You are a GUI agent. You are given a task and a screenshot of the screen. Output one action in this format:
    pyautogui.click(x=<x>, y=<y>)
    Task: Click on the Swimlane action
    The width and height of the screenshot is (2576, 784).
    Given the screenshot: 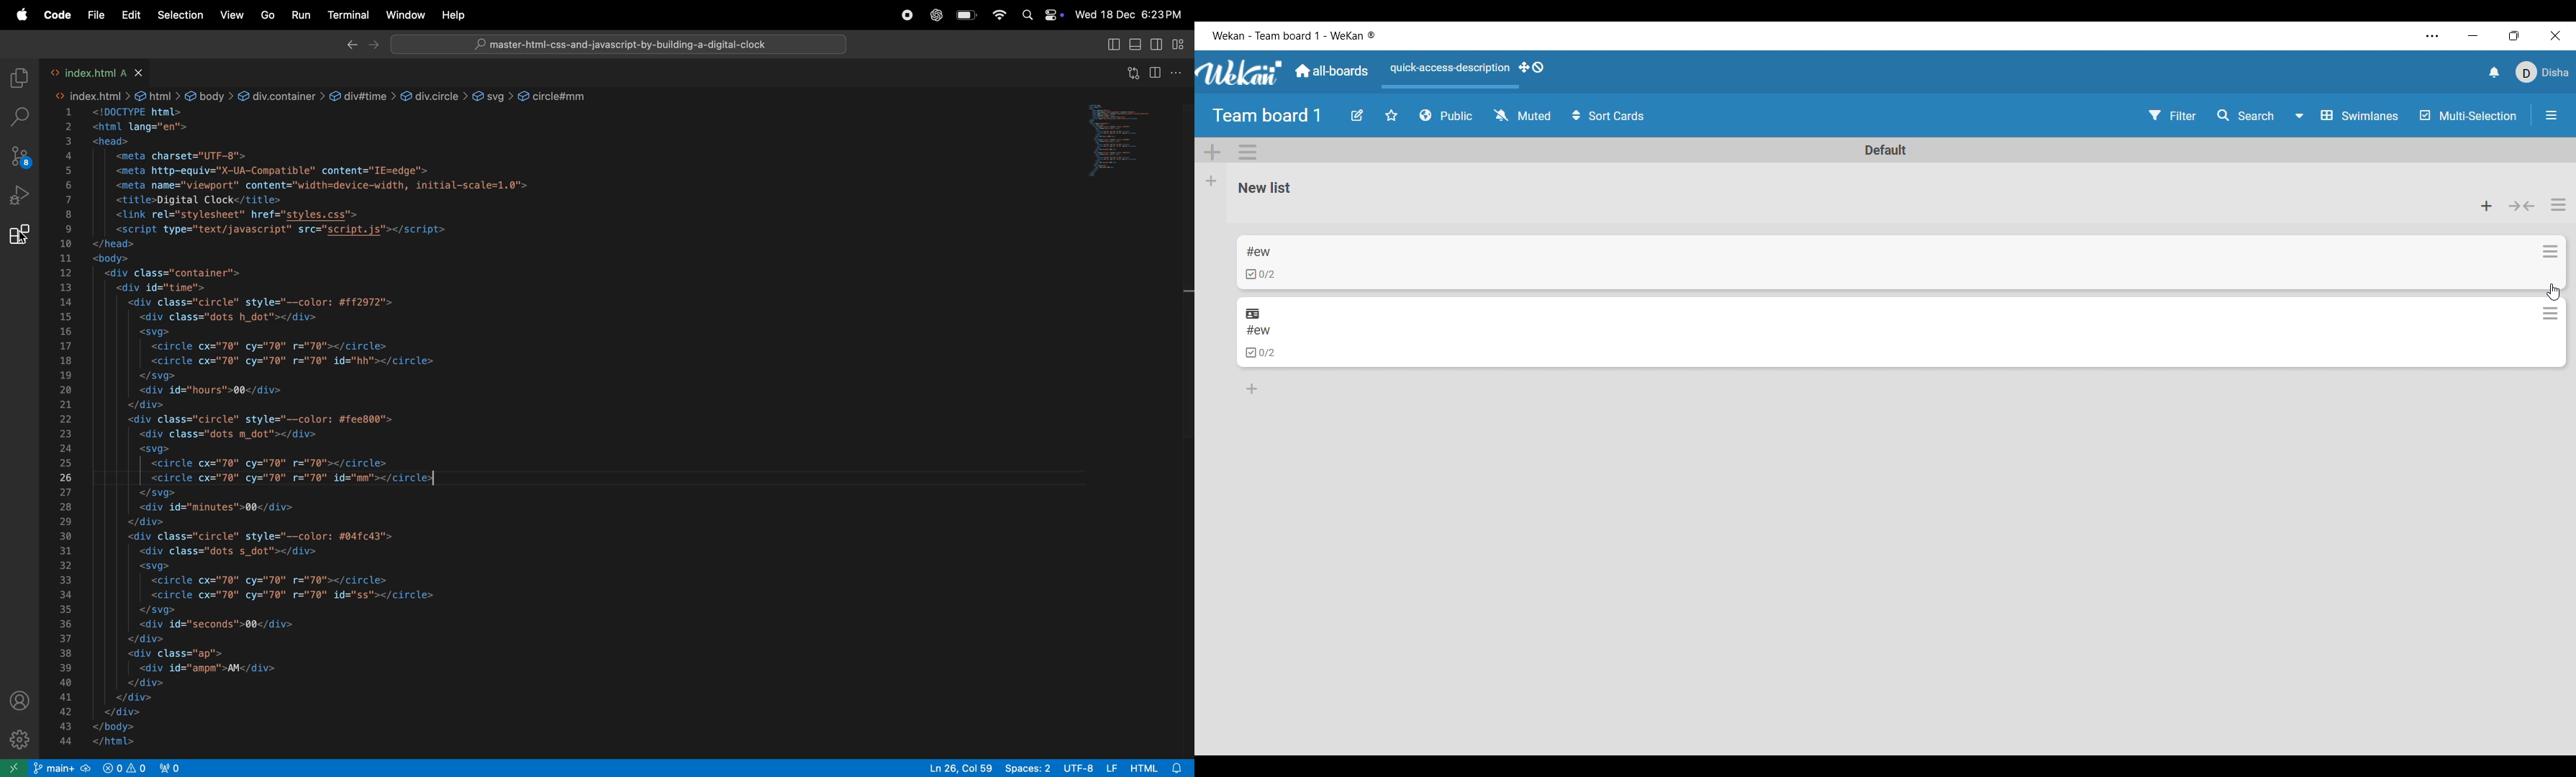 What is the action you would take?
    pyautogui.click(x=1247, y=152)
    